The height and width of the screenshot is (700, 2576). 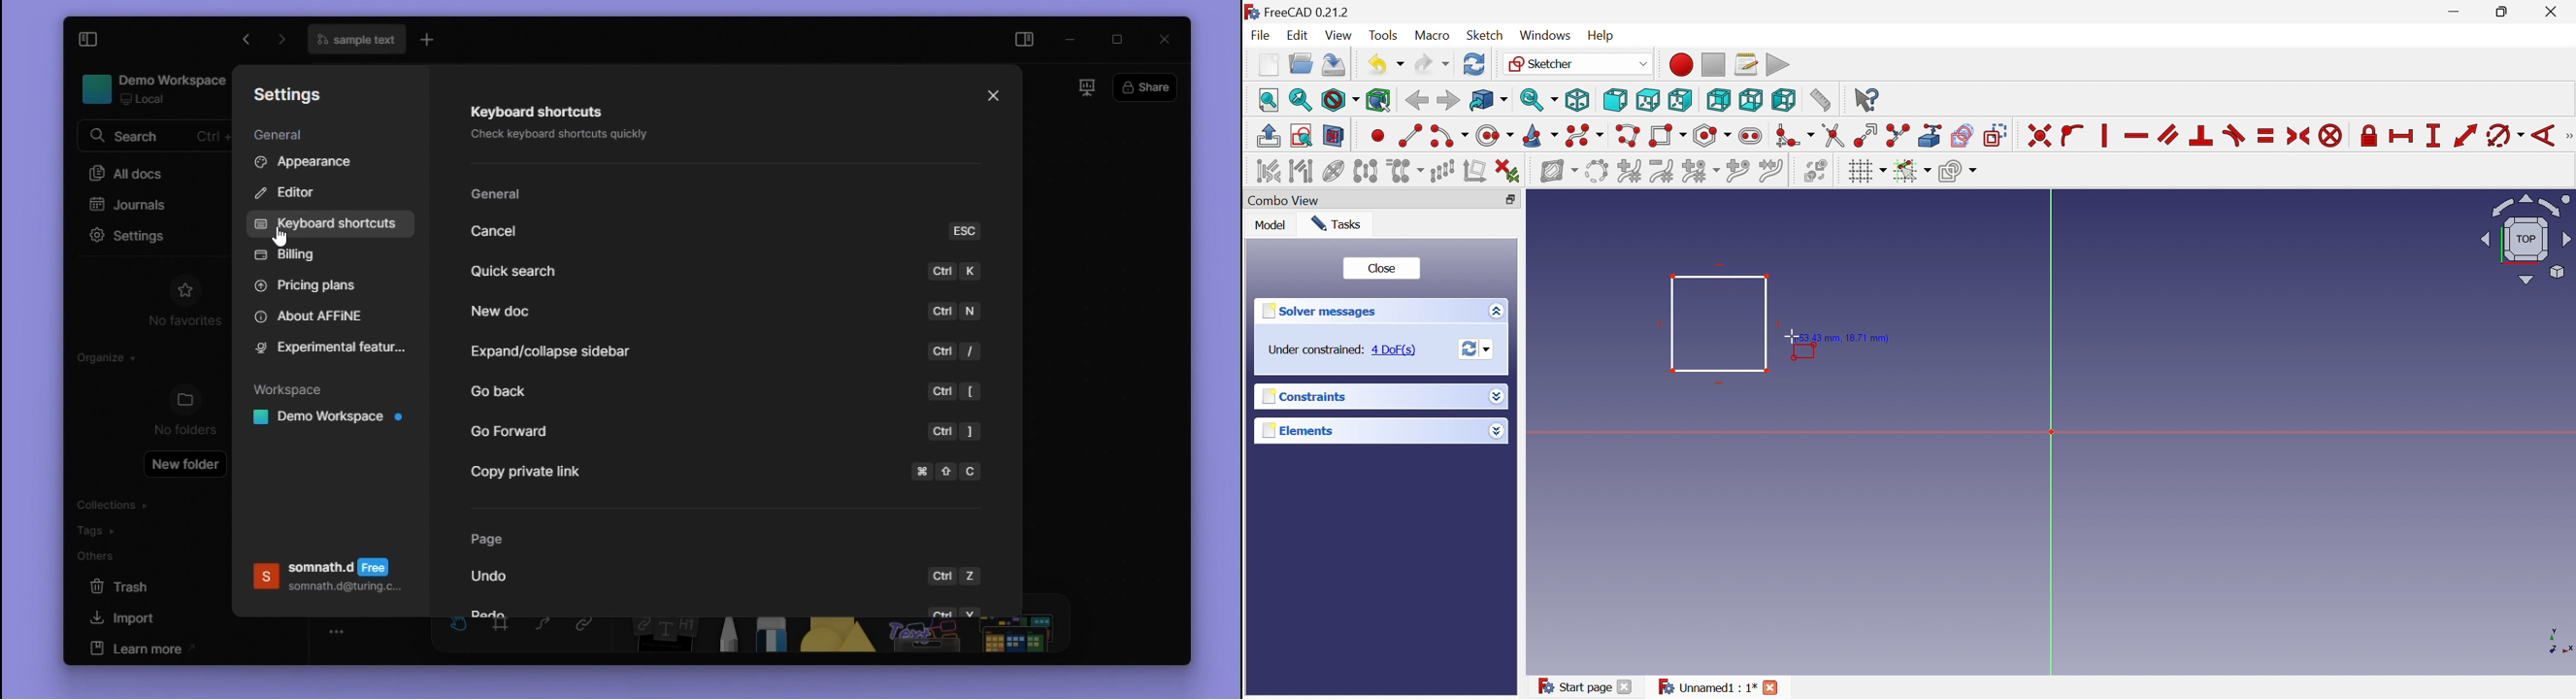 What do you see at coordinates (1301, 63) in the screenshot?
I see `Open` at bounding box center [1301, 63].